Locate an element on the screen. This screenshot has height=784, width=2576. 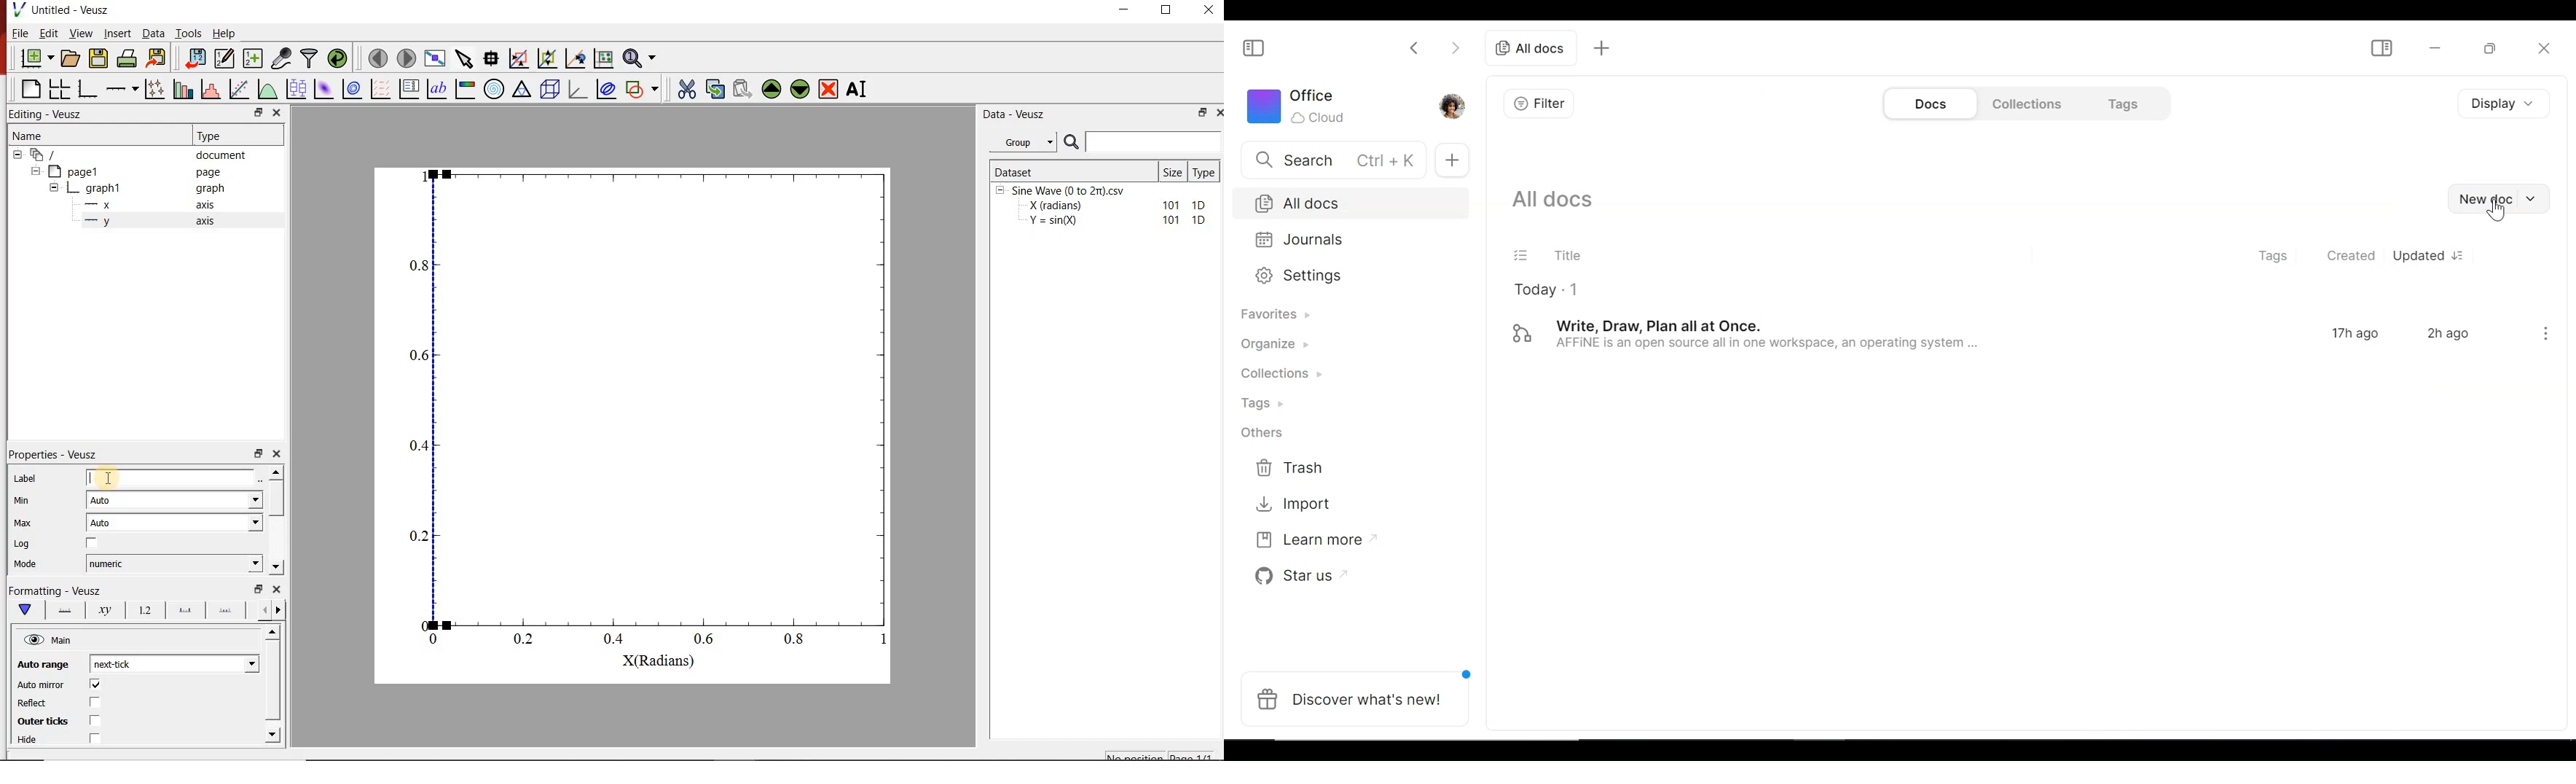
Documents is located at coordinates (1928, 104).